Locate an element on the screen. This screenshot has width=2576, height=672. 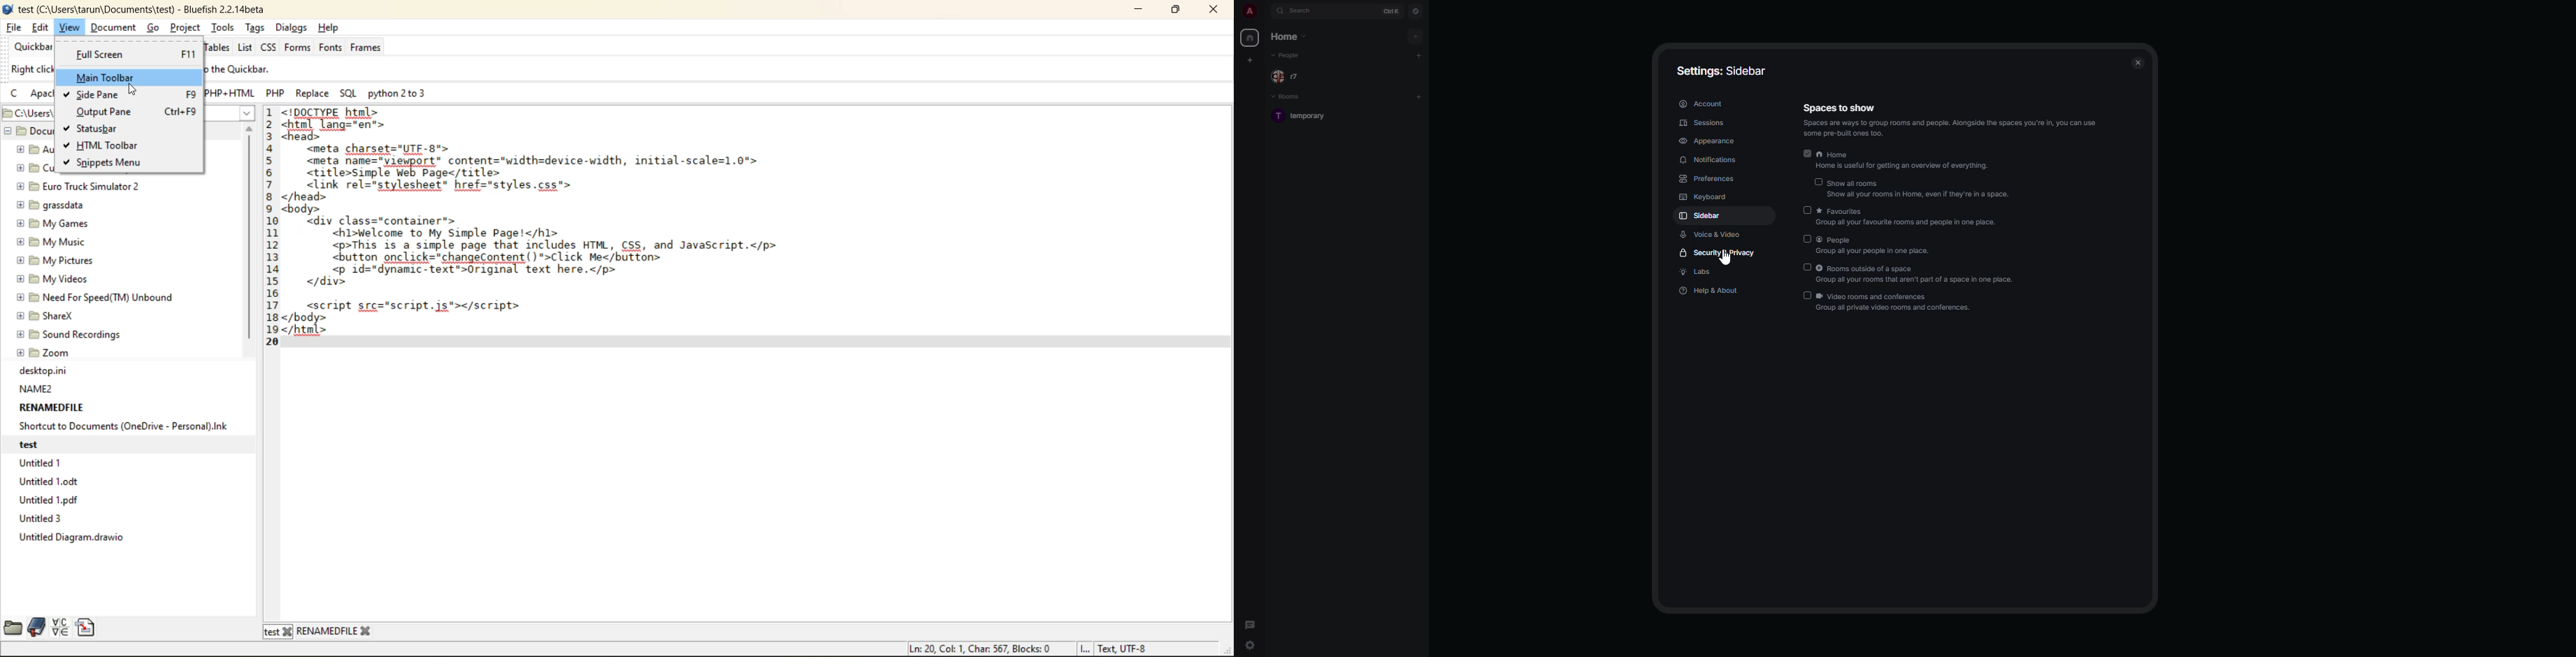
spaces to show is located at coordinates (1952, 119).